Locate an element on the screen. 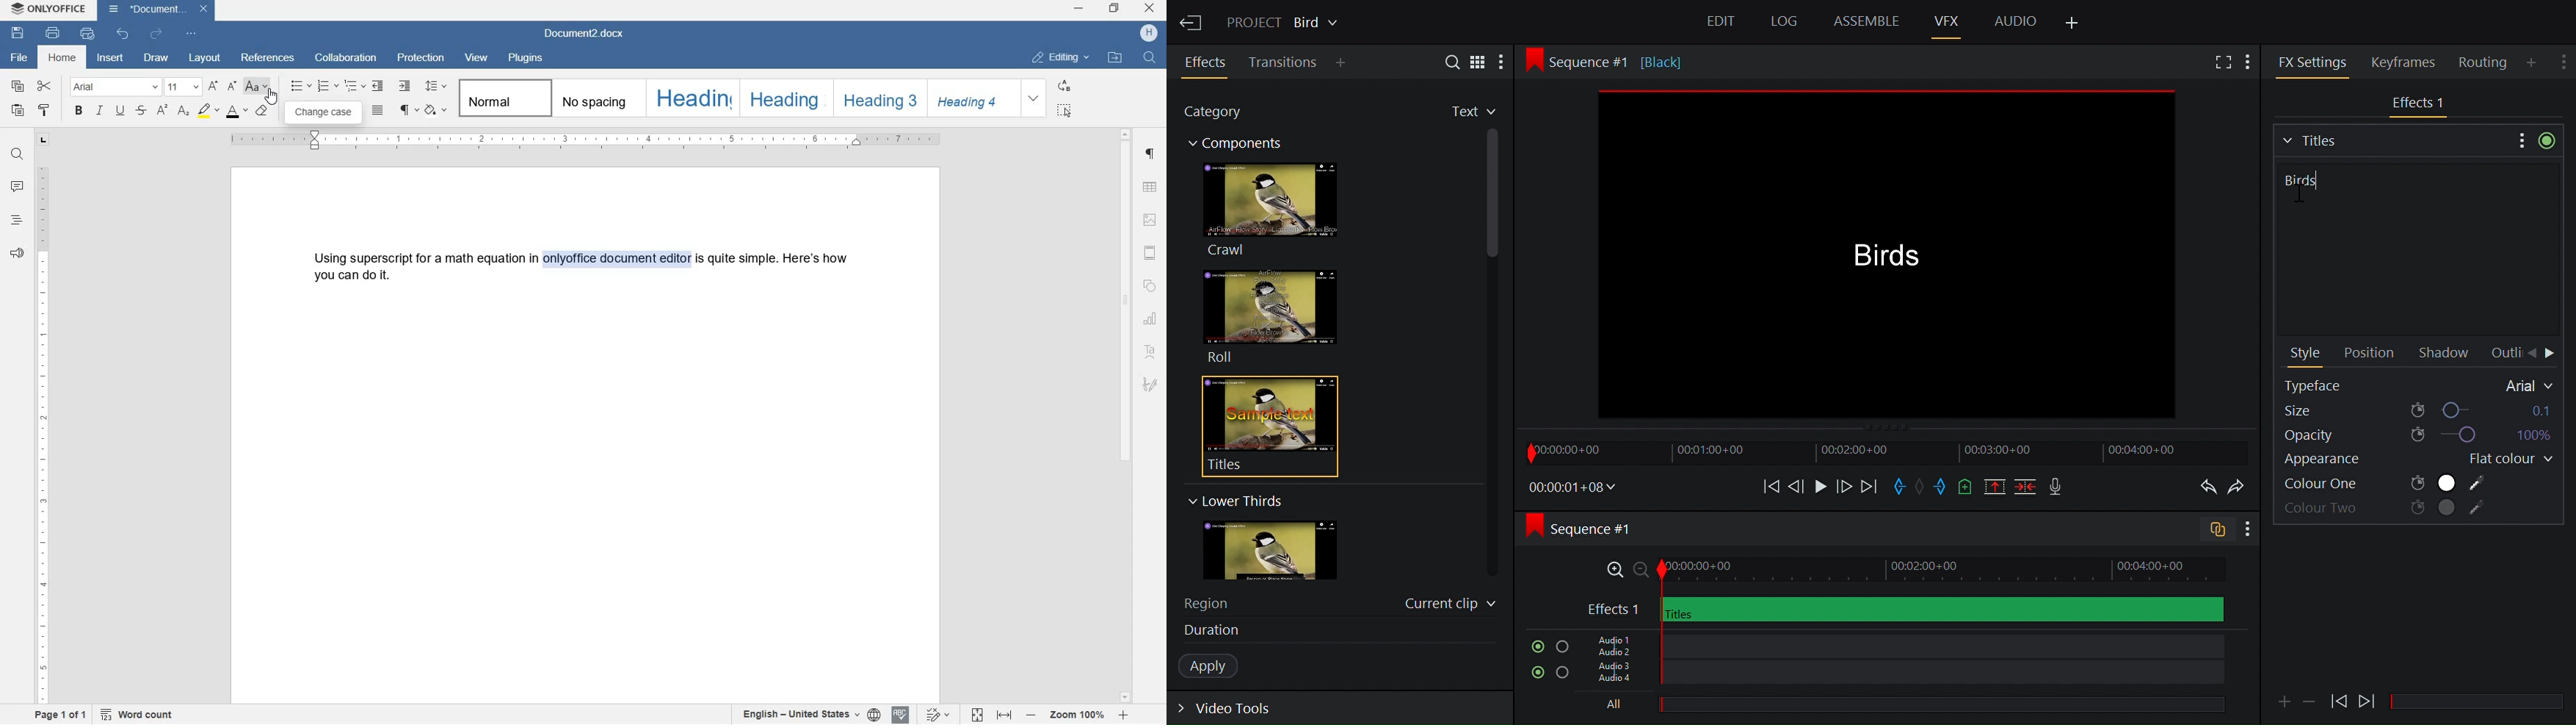 The width and height of the screenshot is (2576, 728). header & footer is located at coordinates (1153, 253).